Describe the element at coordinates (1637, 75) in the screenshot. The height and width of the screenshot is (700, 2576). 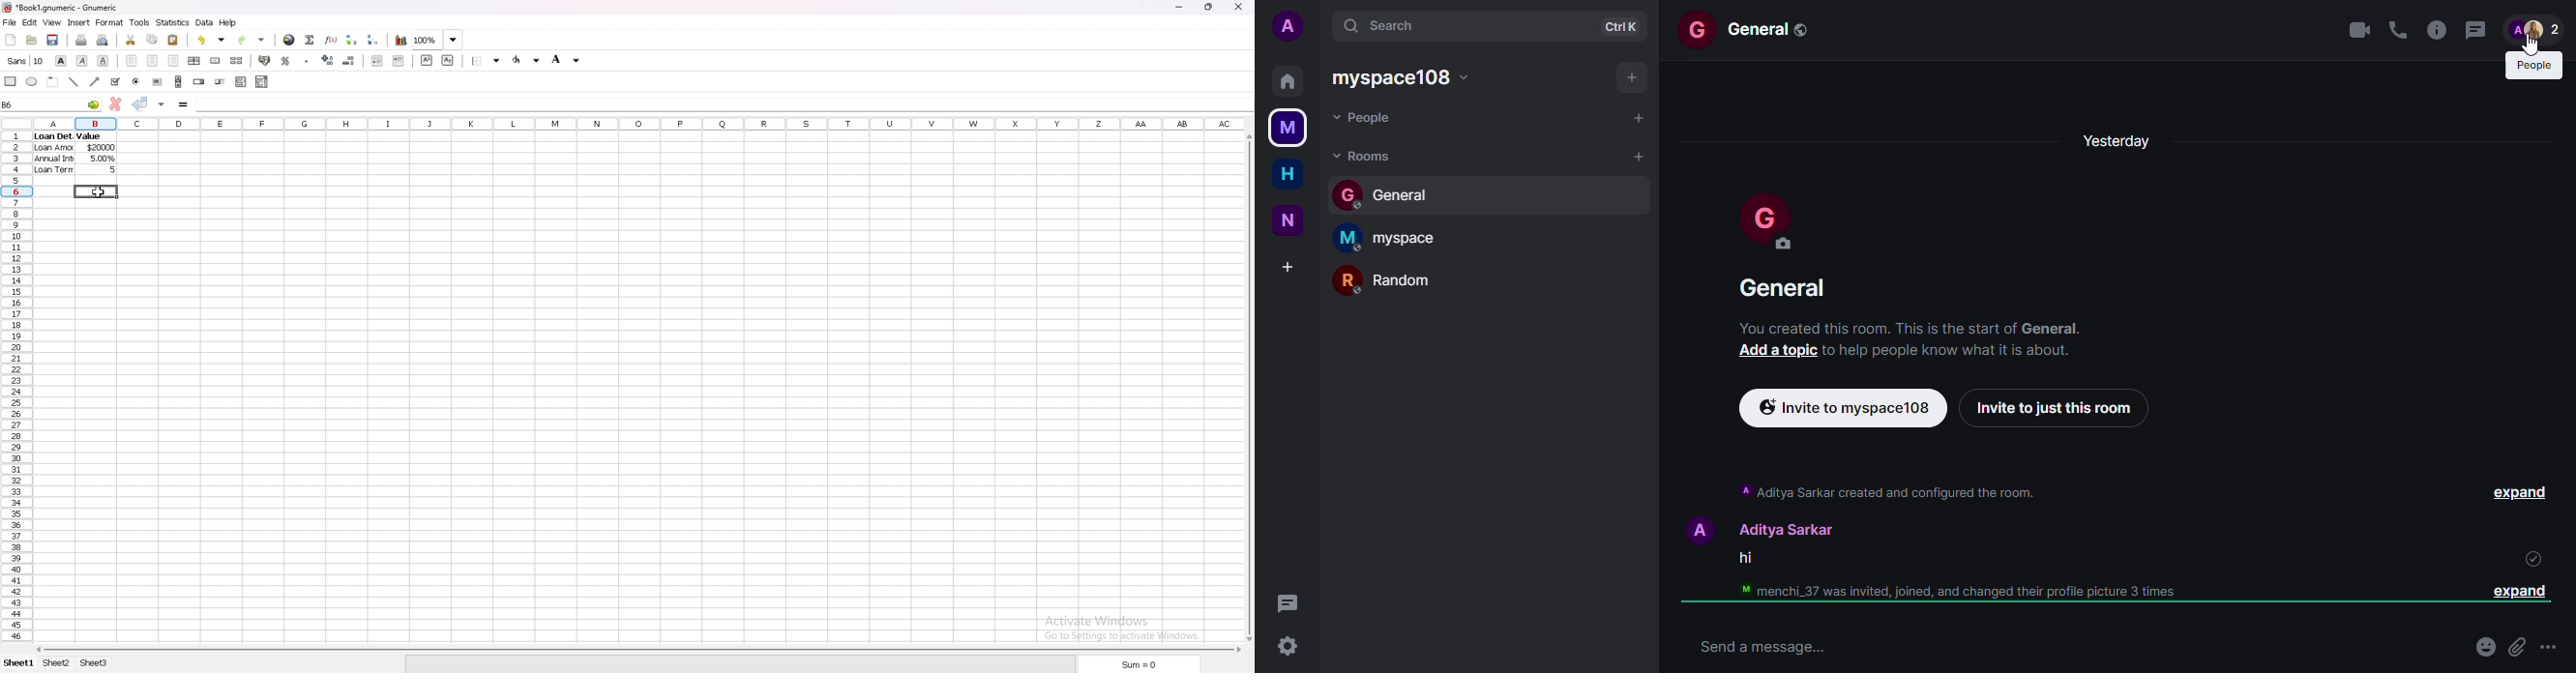
I see `add` at that location.